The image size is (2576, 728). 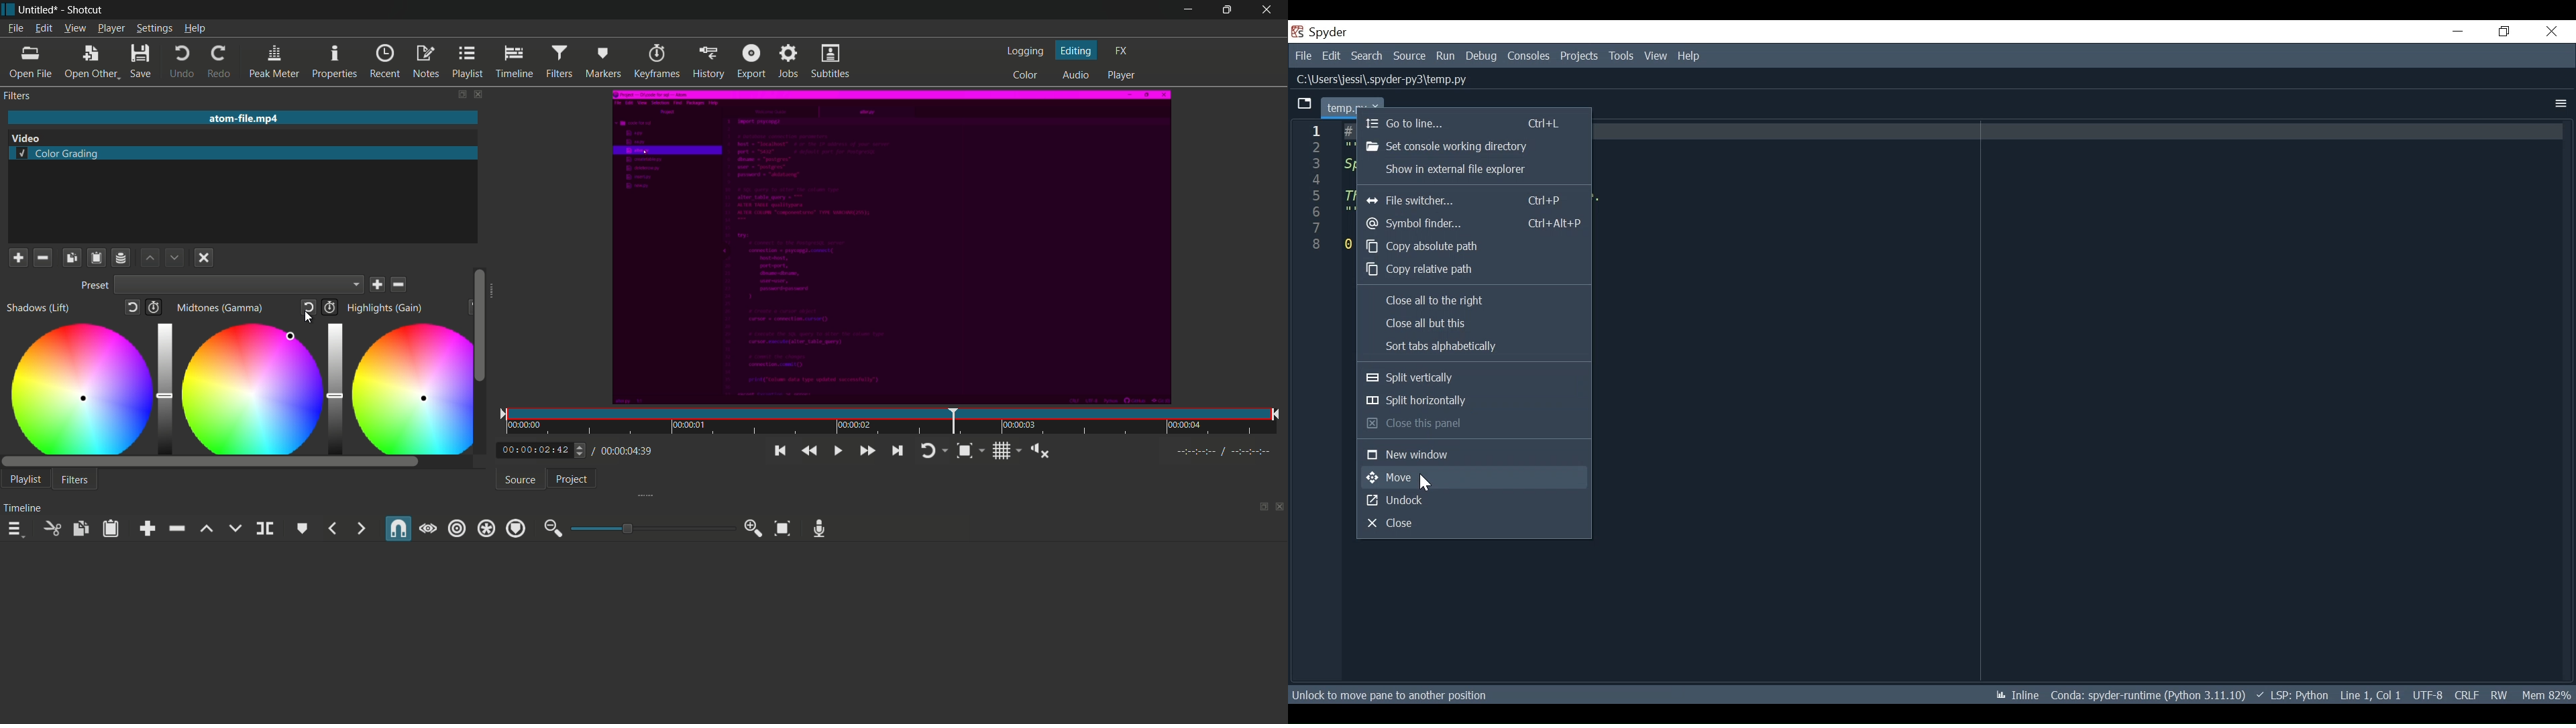 What do you see at coordinates (1367, 57) in the screenshot?
I see `Search` at bounding box center [1367, 57].